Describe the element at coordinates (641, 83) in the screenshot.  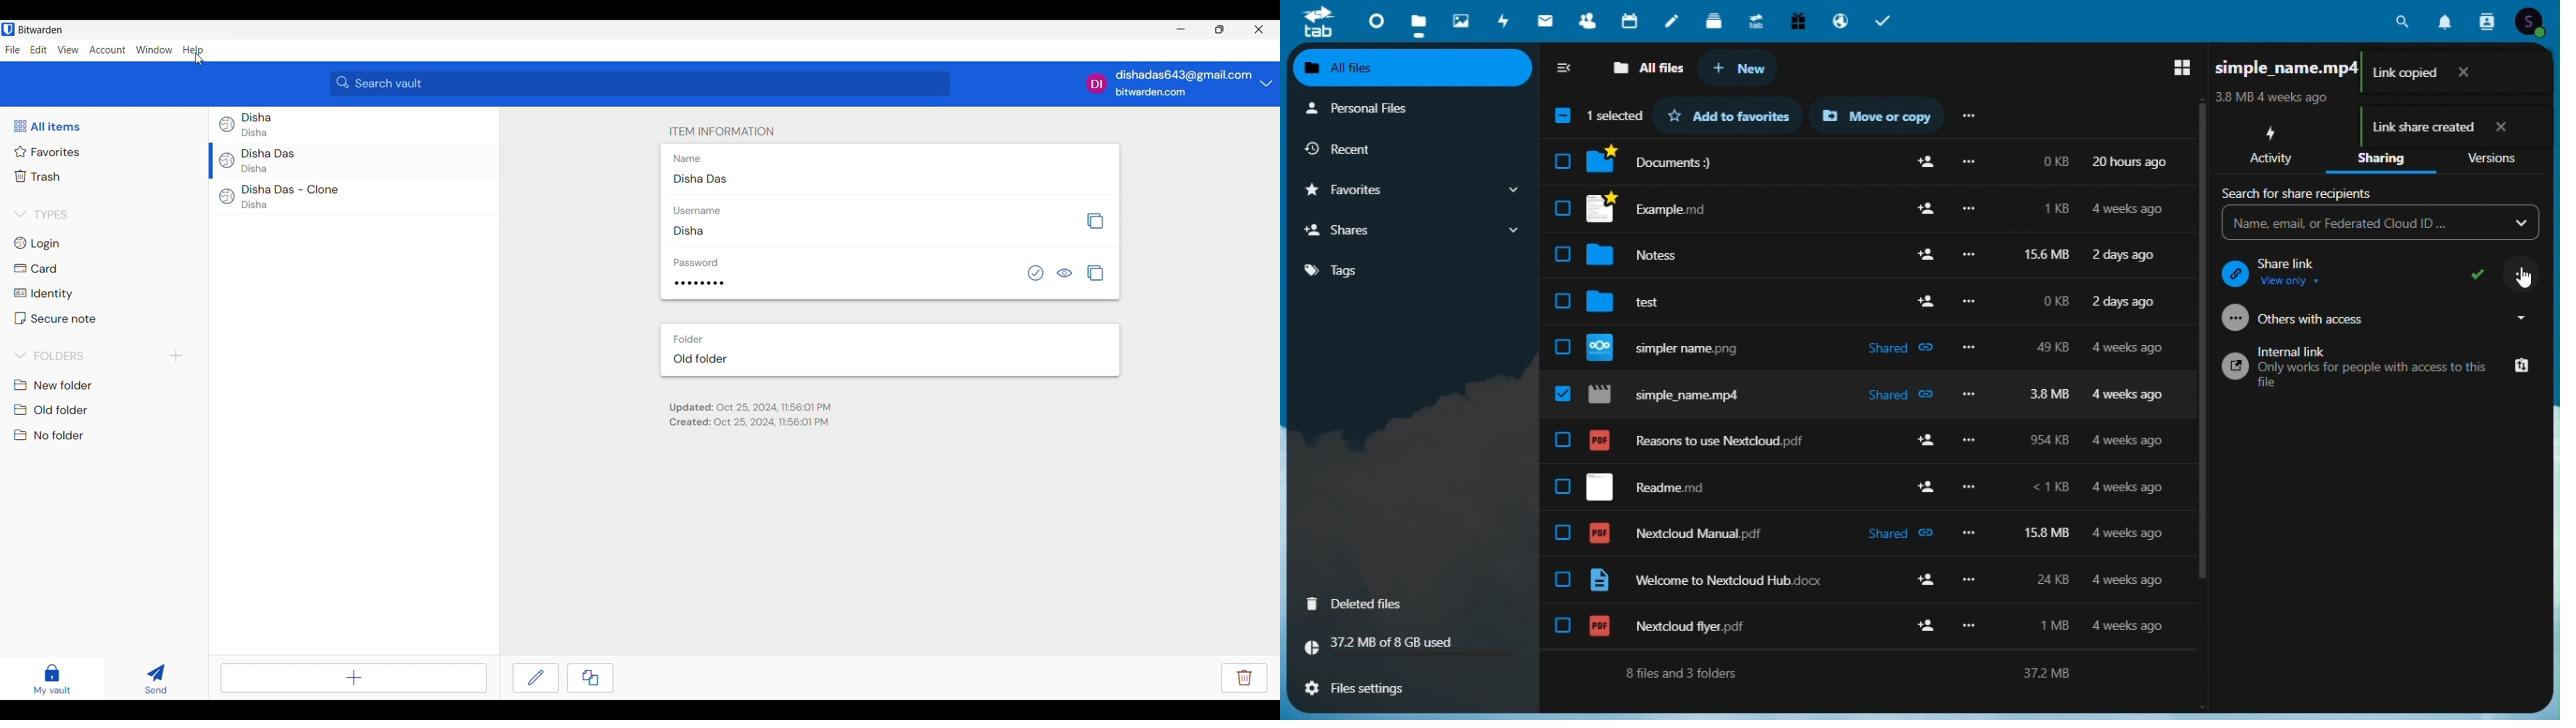
I see `Search vault` at that location.